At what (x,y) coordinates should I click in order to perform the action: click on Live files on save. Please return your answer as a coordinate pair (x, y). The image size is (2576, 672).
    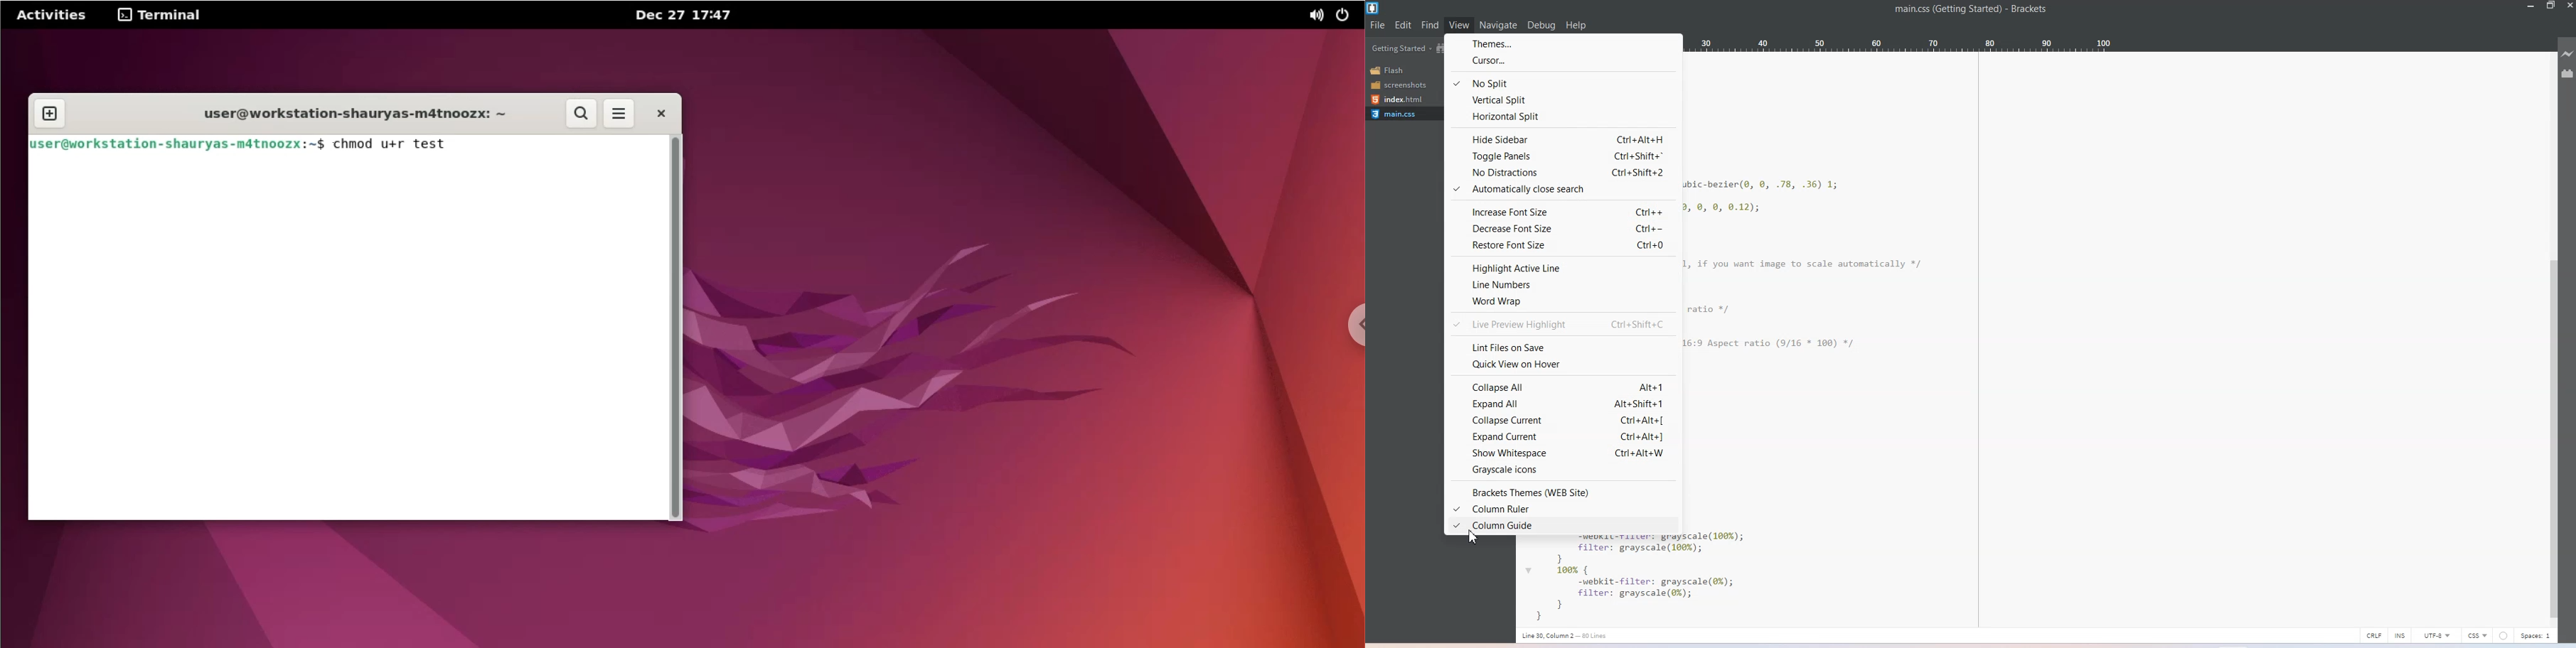
    Looking at the image, I should click on (1563, 346).